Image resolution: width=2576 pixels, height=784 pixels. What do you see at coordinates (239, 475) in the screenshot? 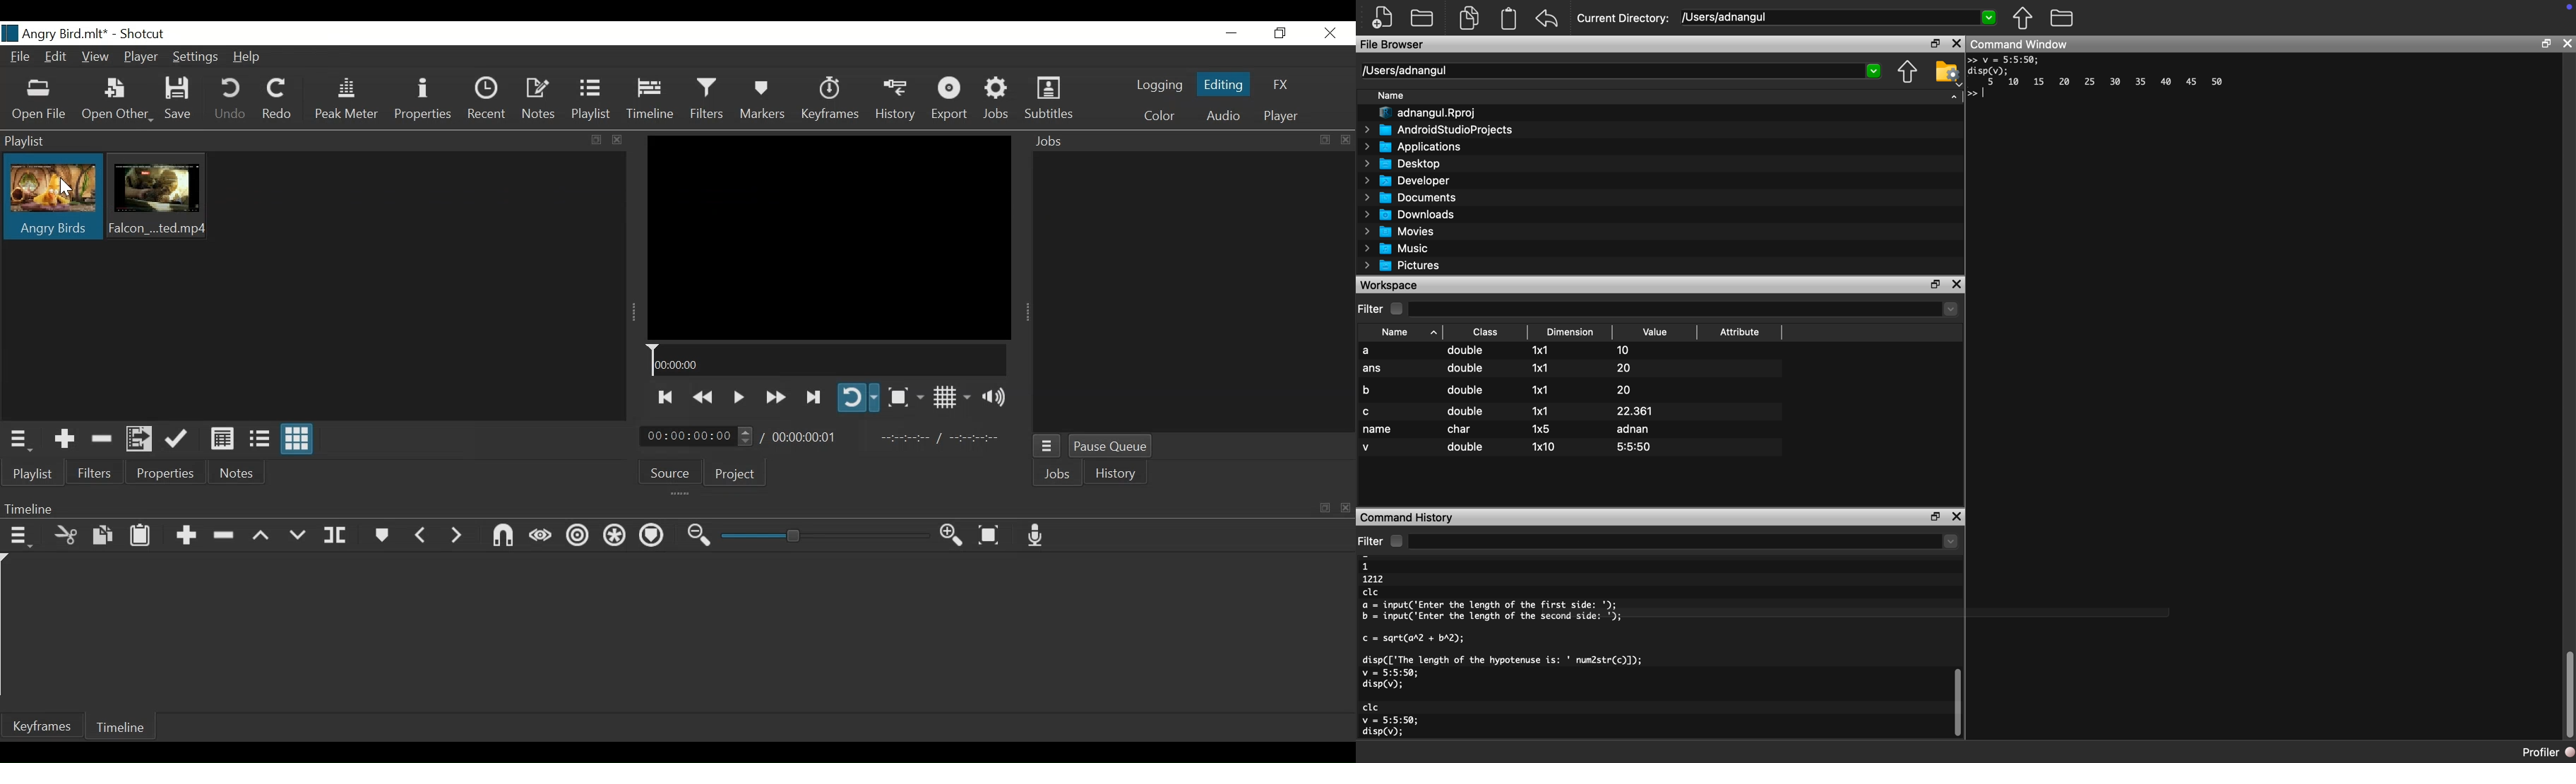
I see `Notes` at bounding box center [239, 475].